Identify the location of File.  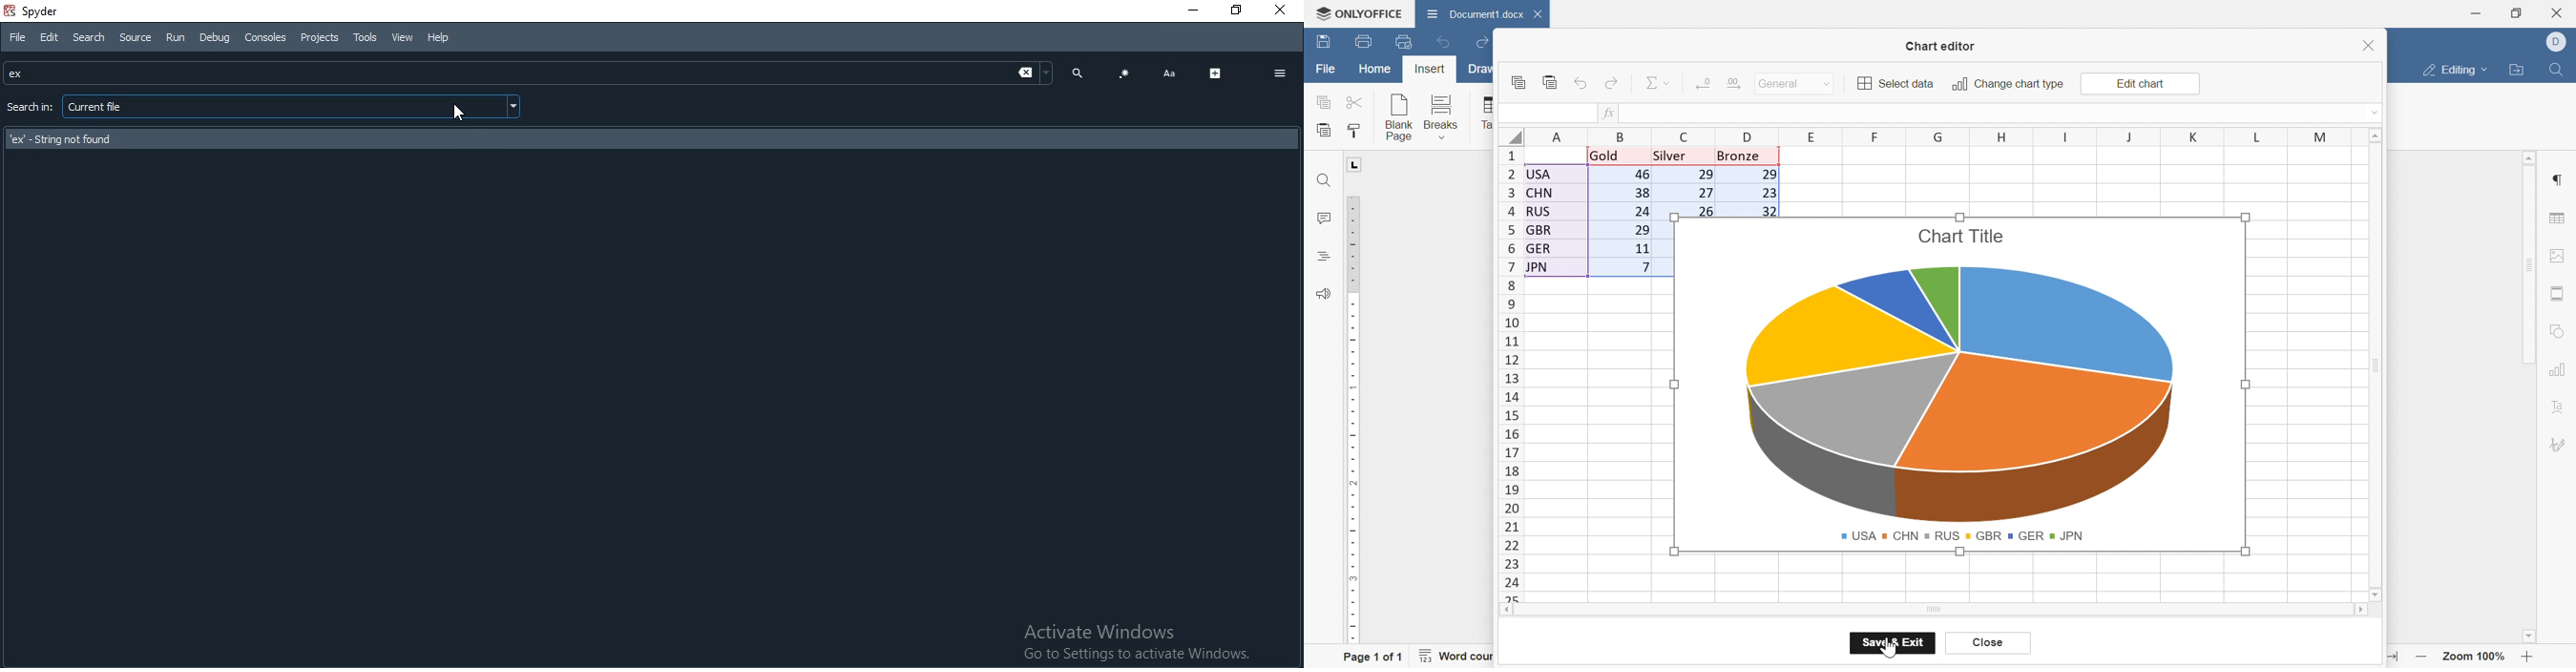
(1323, 68).